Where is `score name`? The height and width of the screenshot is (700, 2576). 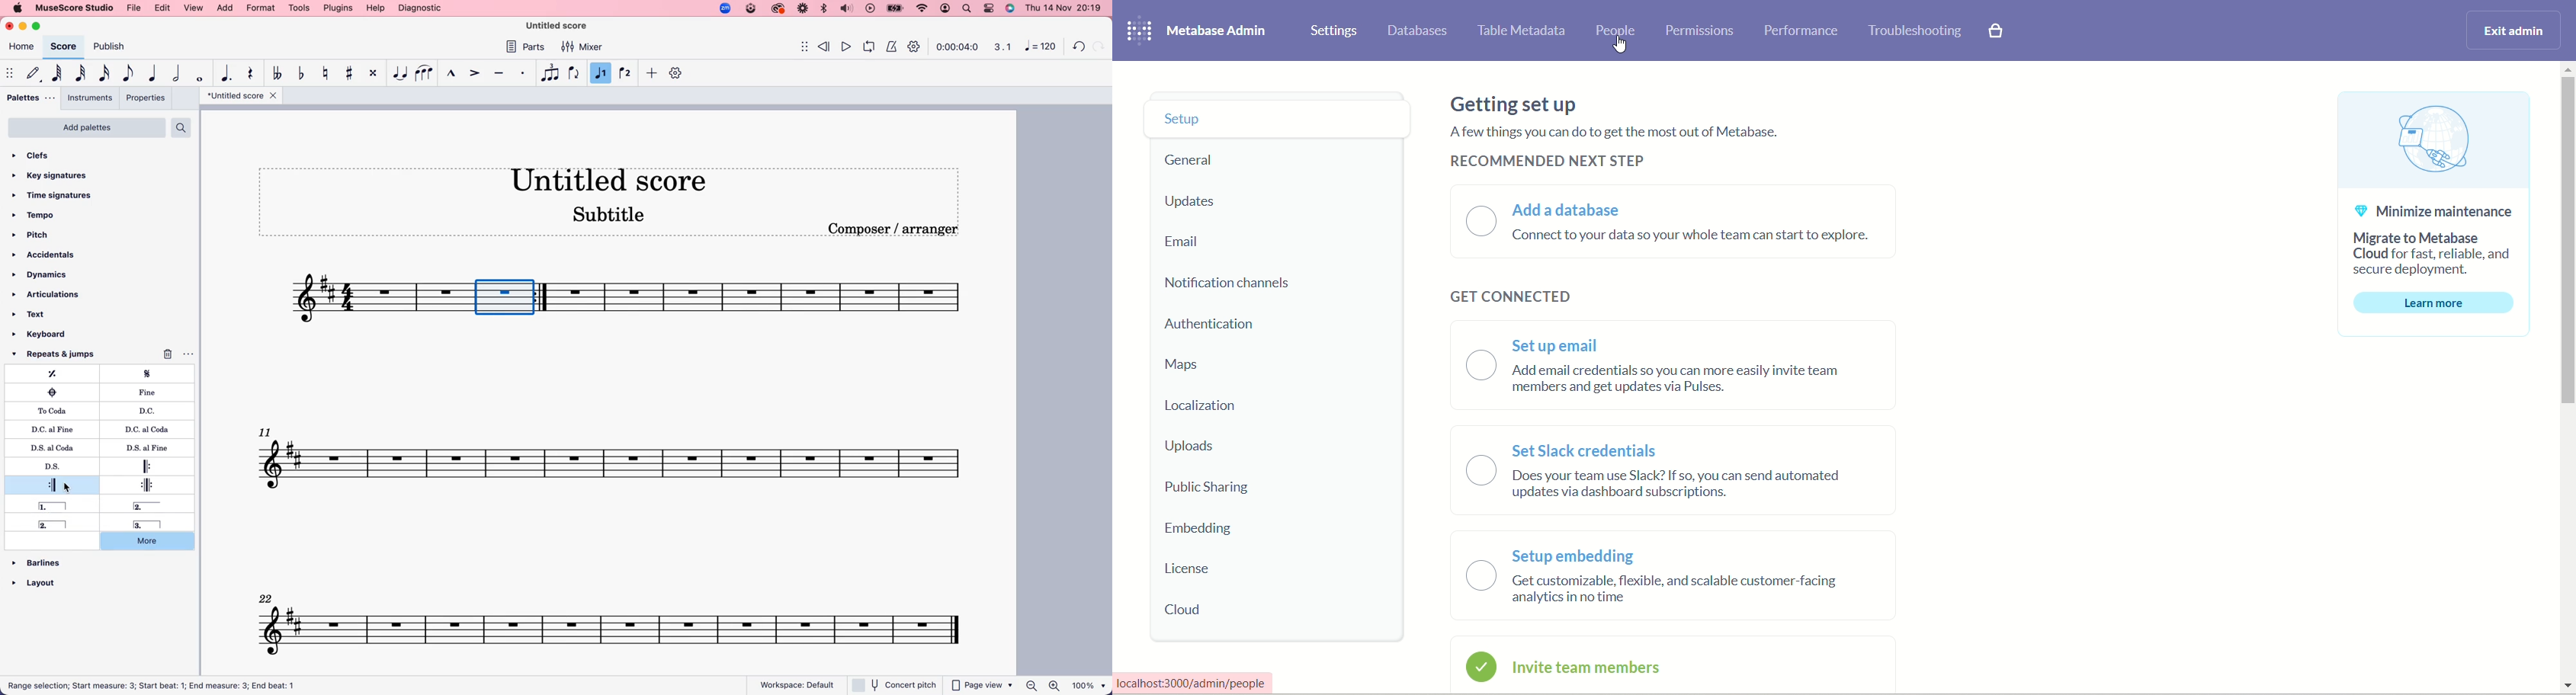
score name is located at coordinates (241, 96).